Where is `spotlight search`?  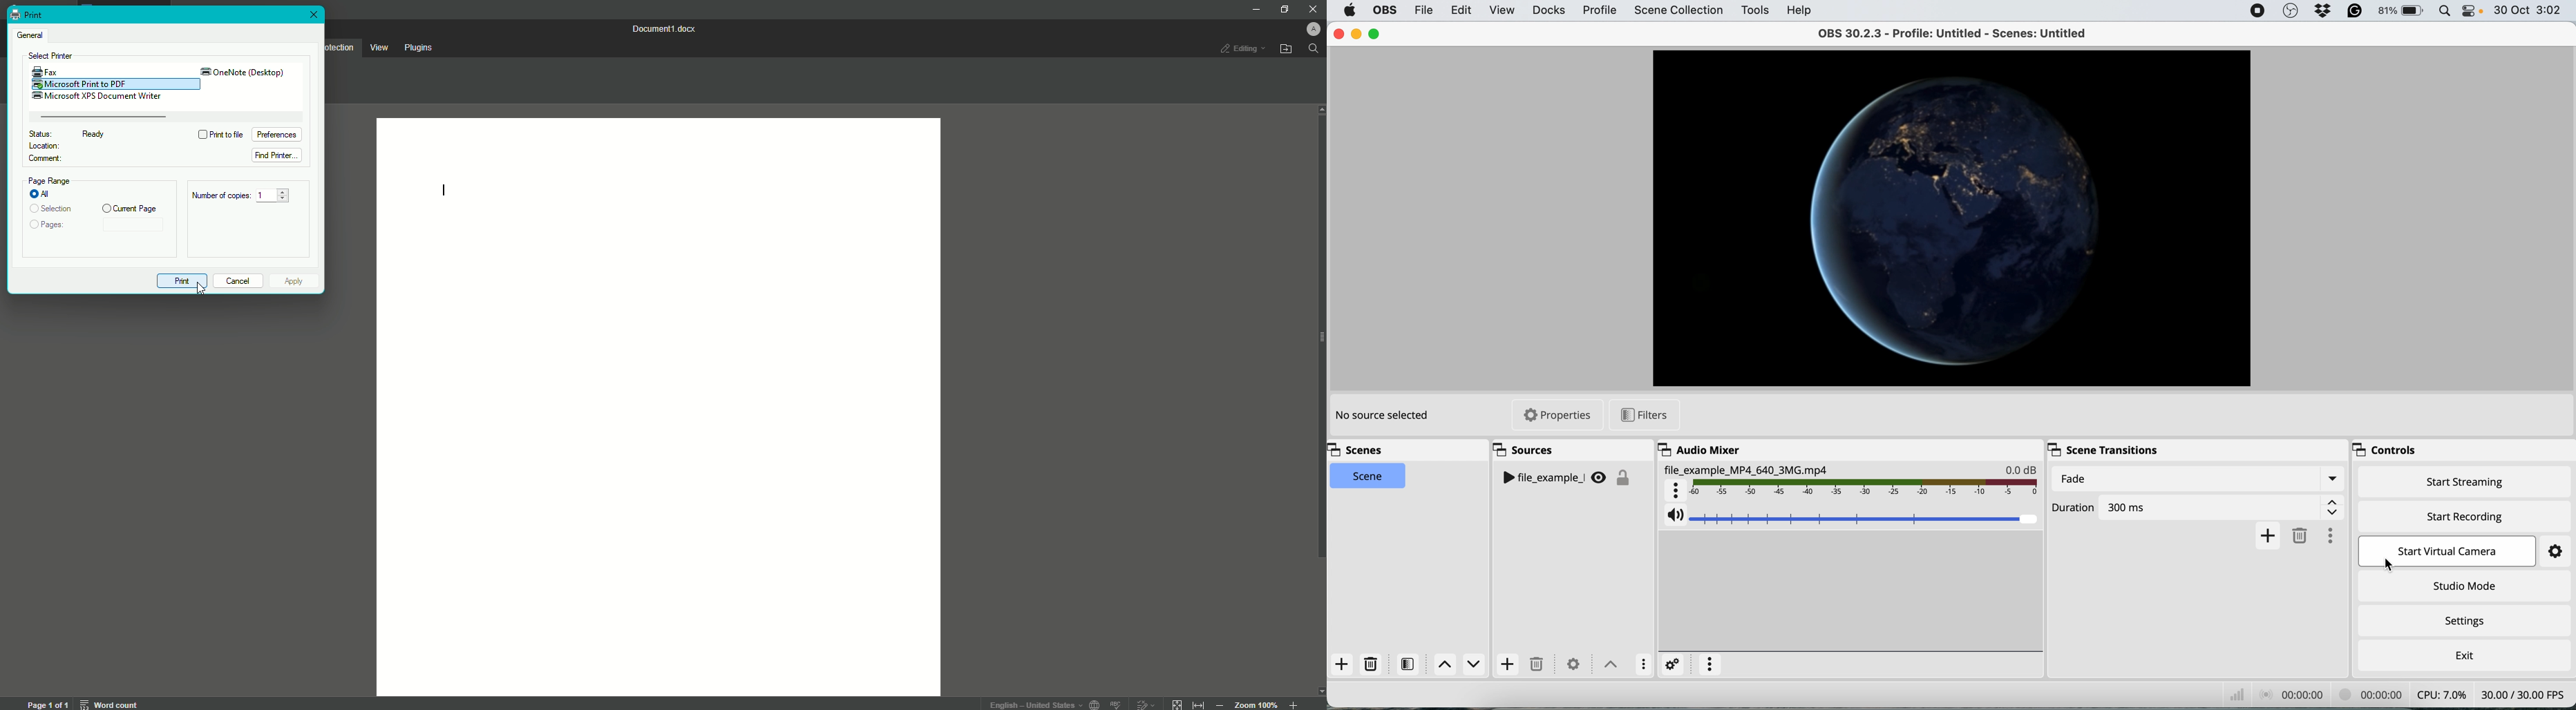 spotlight search is located at coordinates (2442, 11).